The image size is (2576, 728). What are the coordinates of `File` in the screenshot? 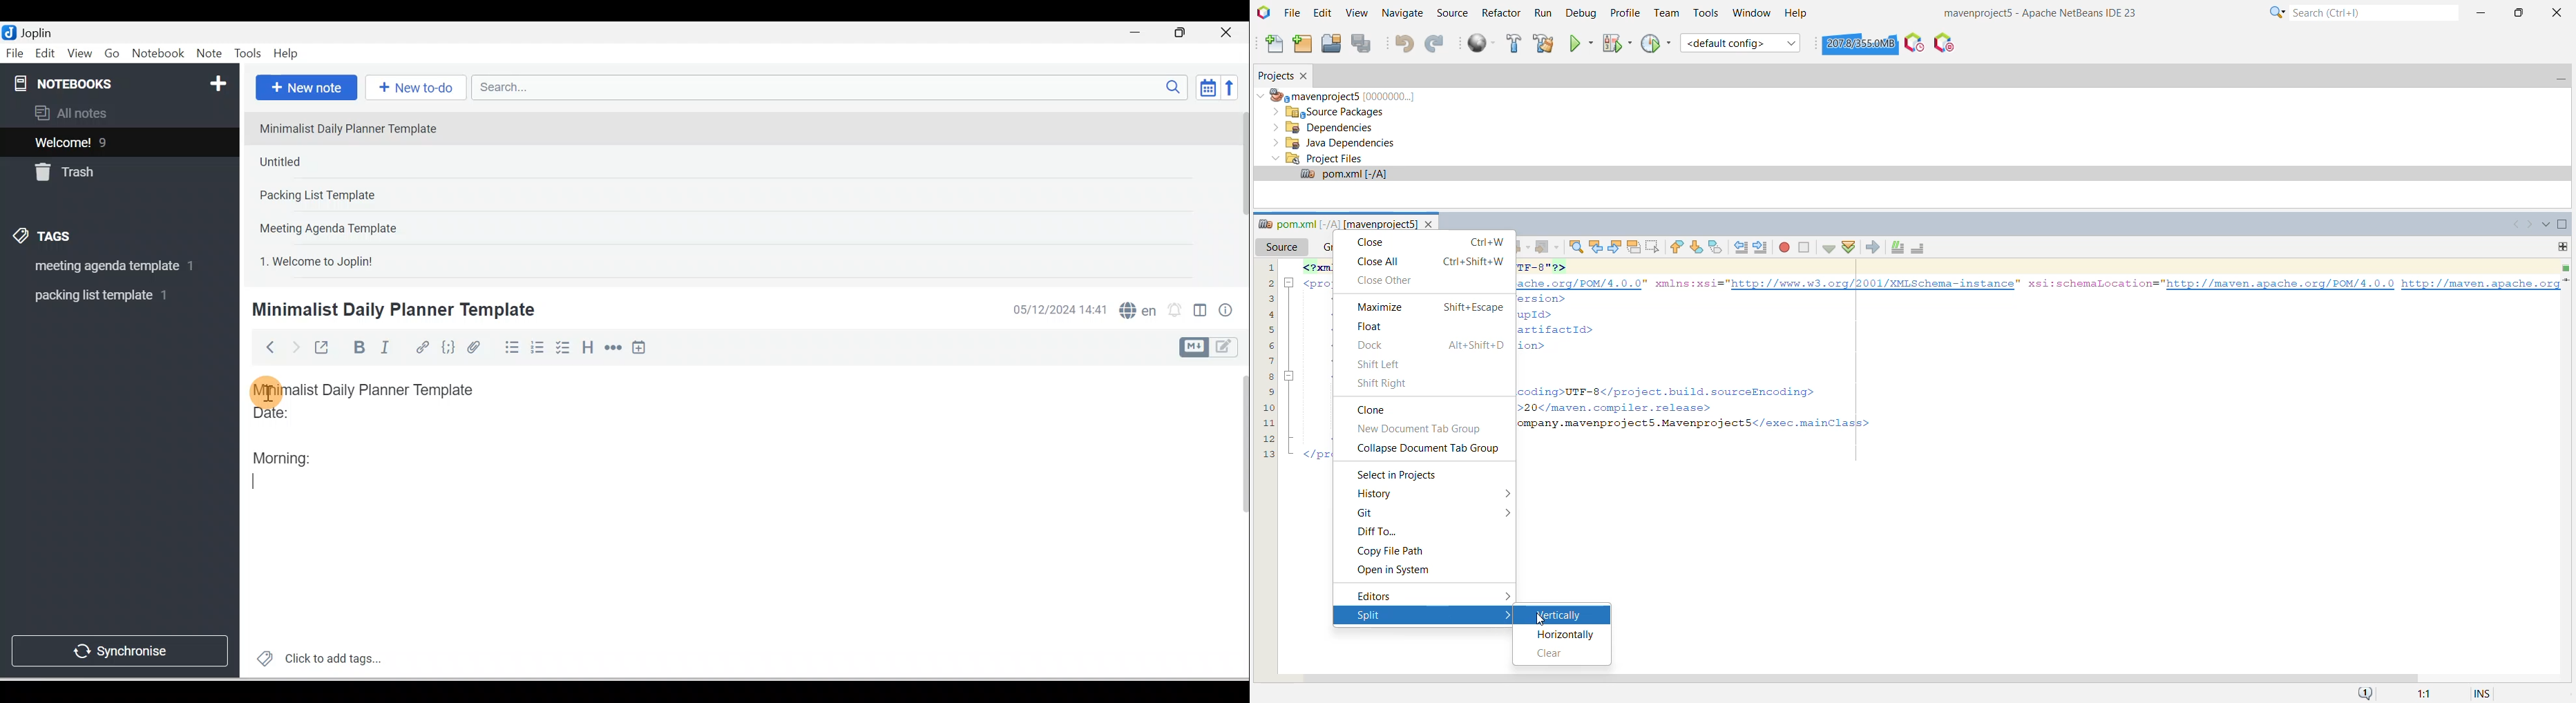 It's located at (16, 52).